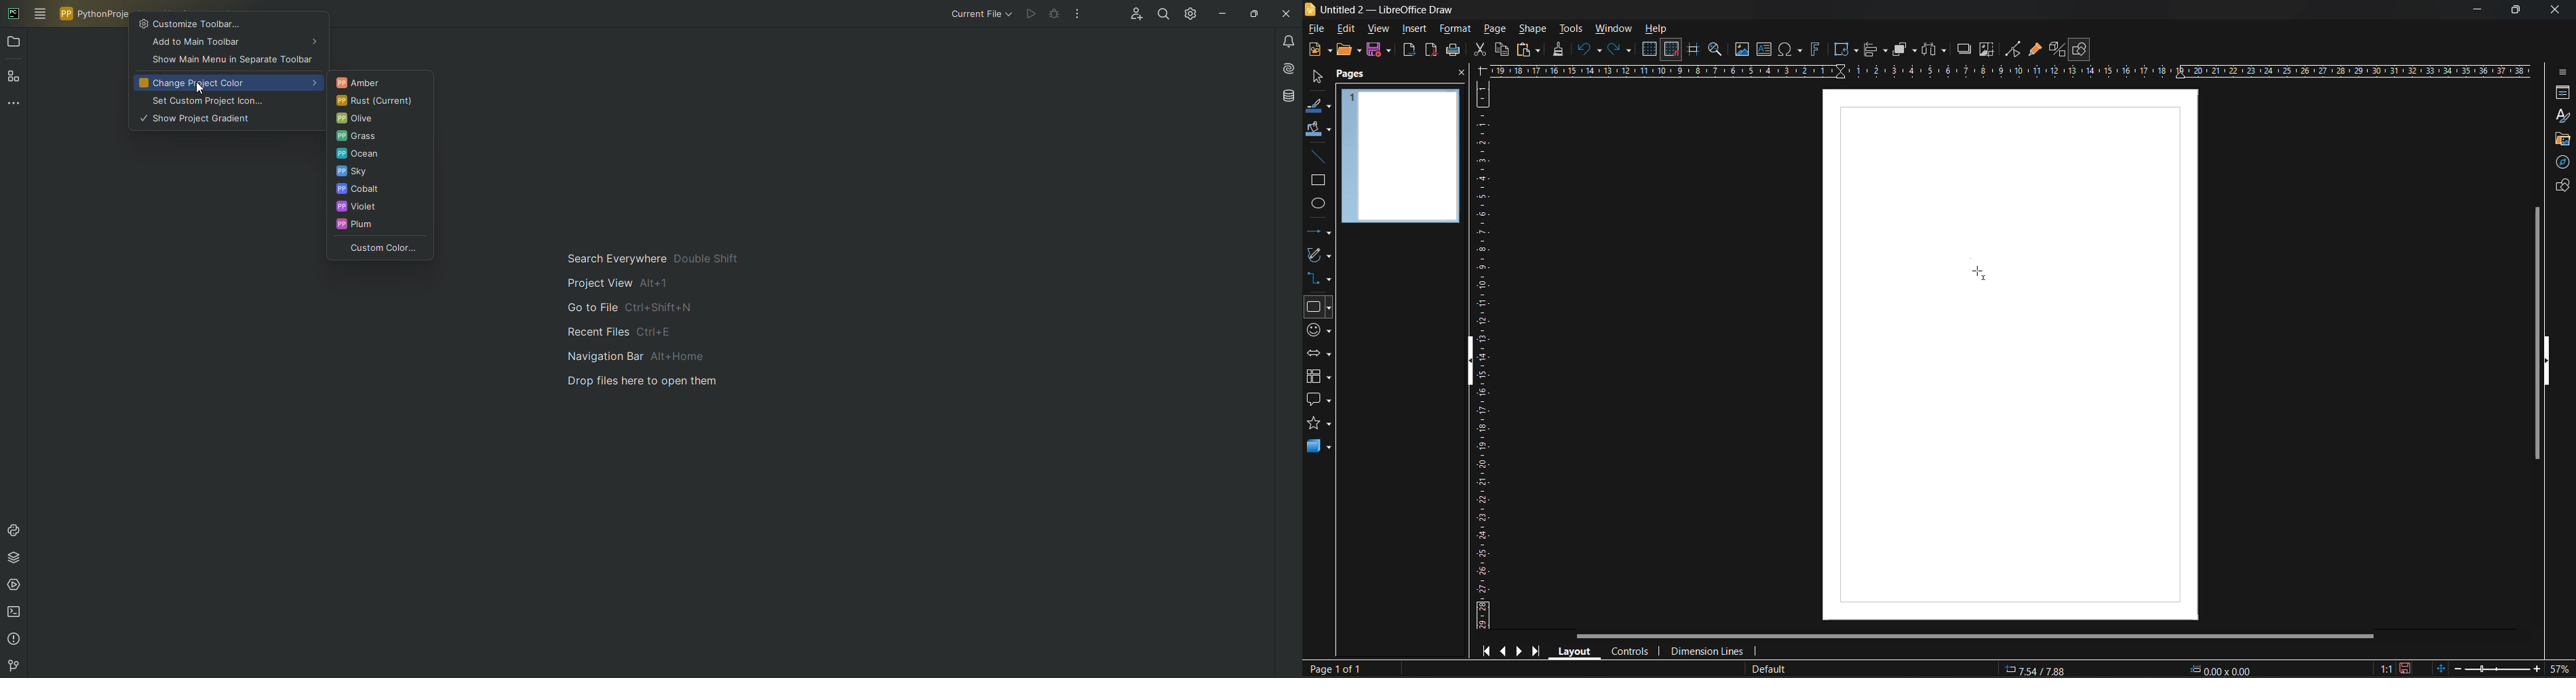 This screenshot has width=2576, height=700. Describe the element at coordinates (1965, 49) in the screenshot. I see `shadow` at that location.